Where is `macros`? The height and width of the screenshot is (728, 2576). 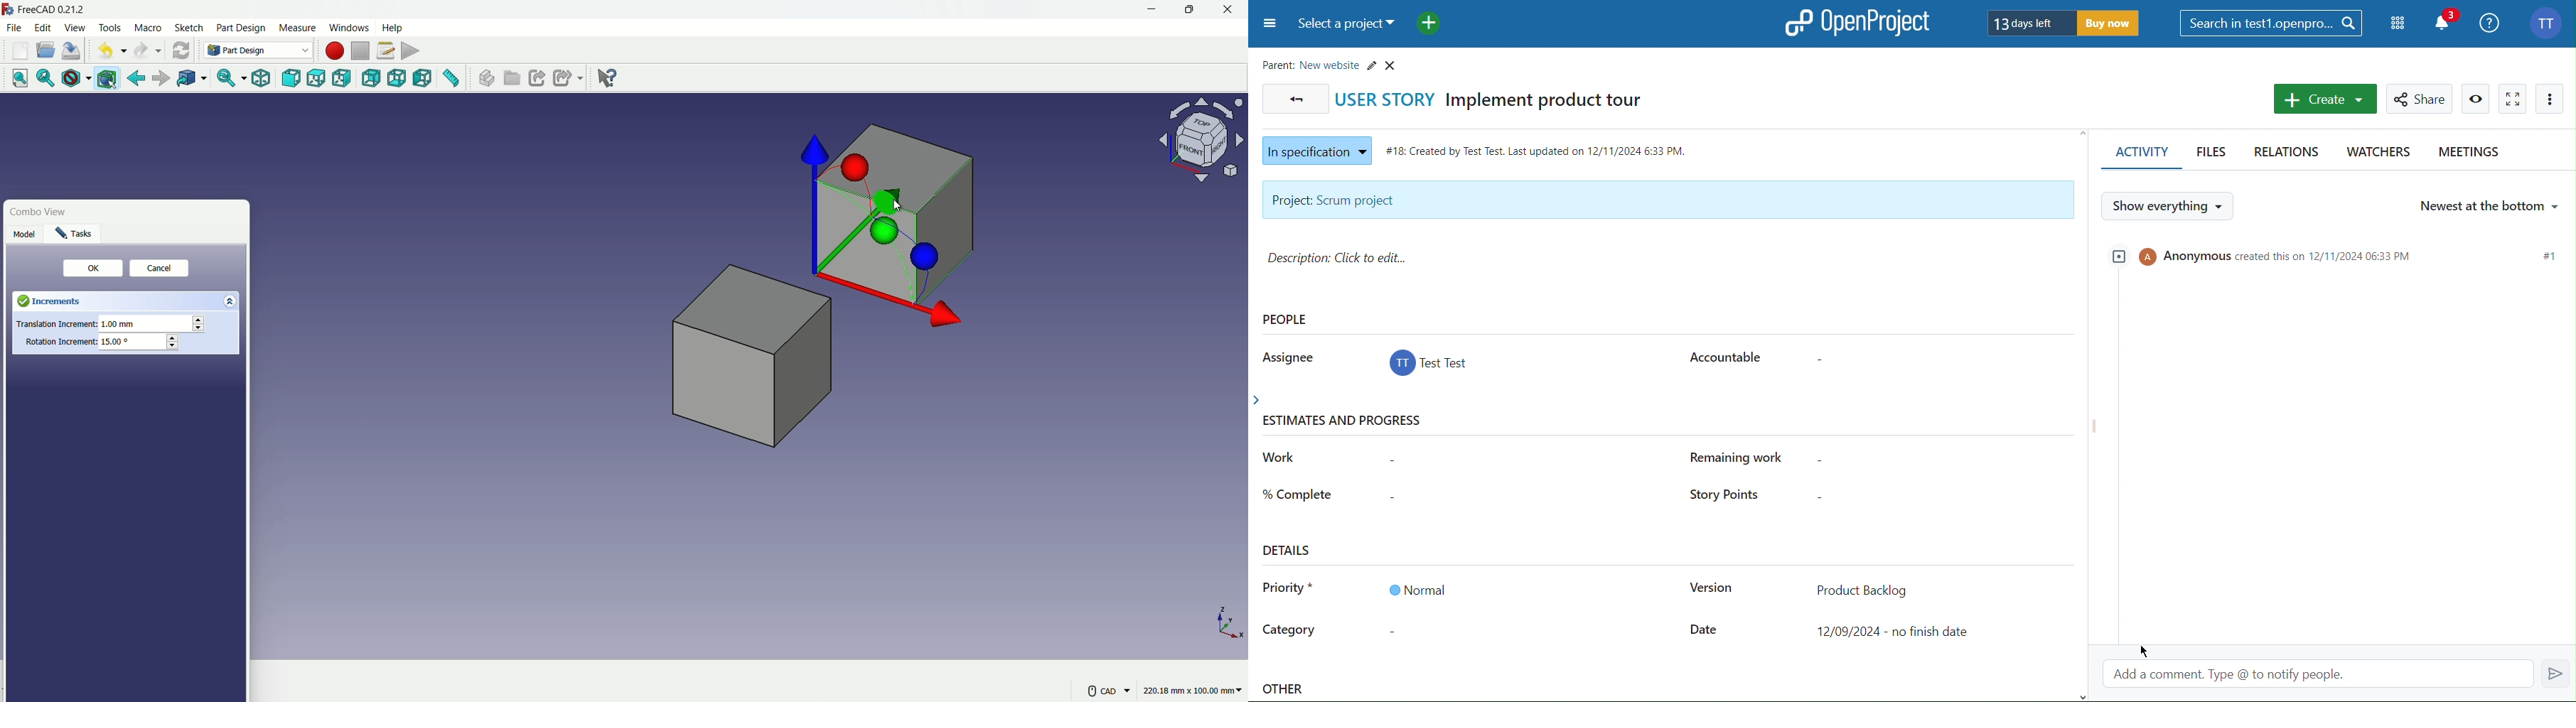
macros is located at coordinates (385, 50).